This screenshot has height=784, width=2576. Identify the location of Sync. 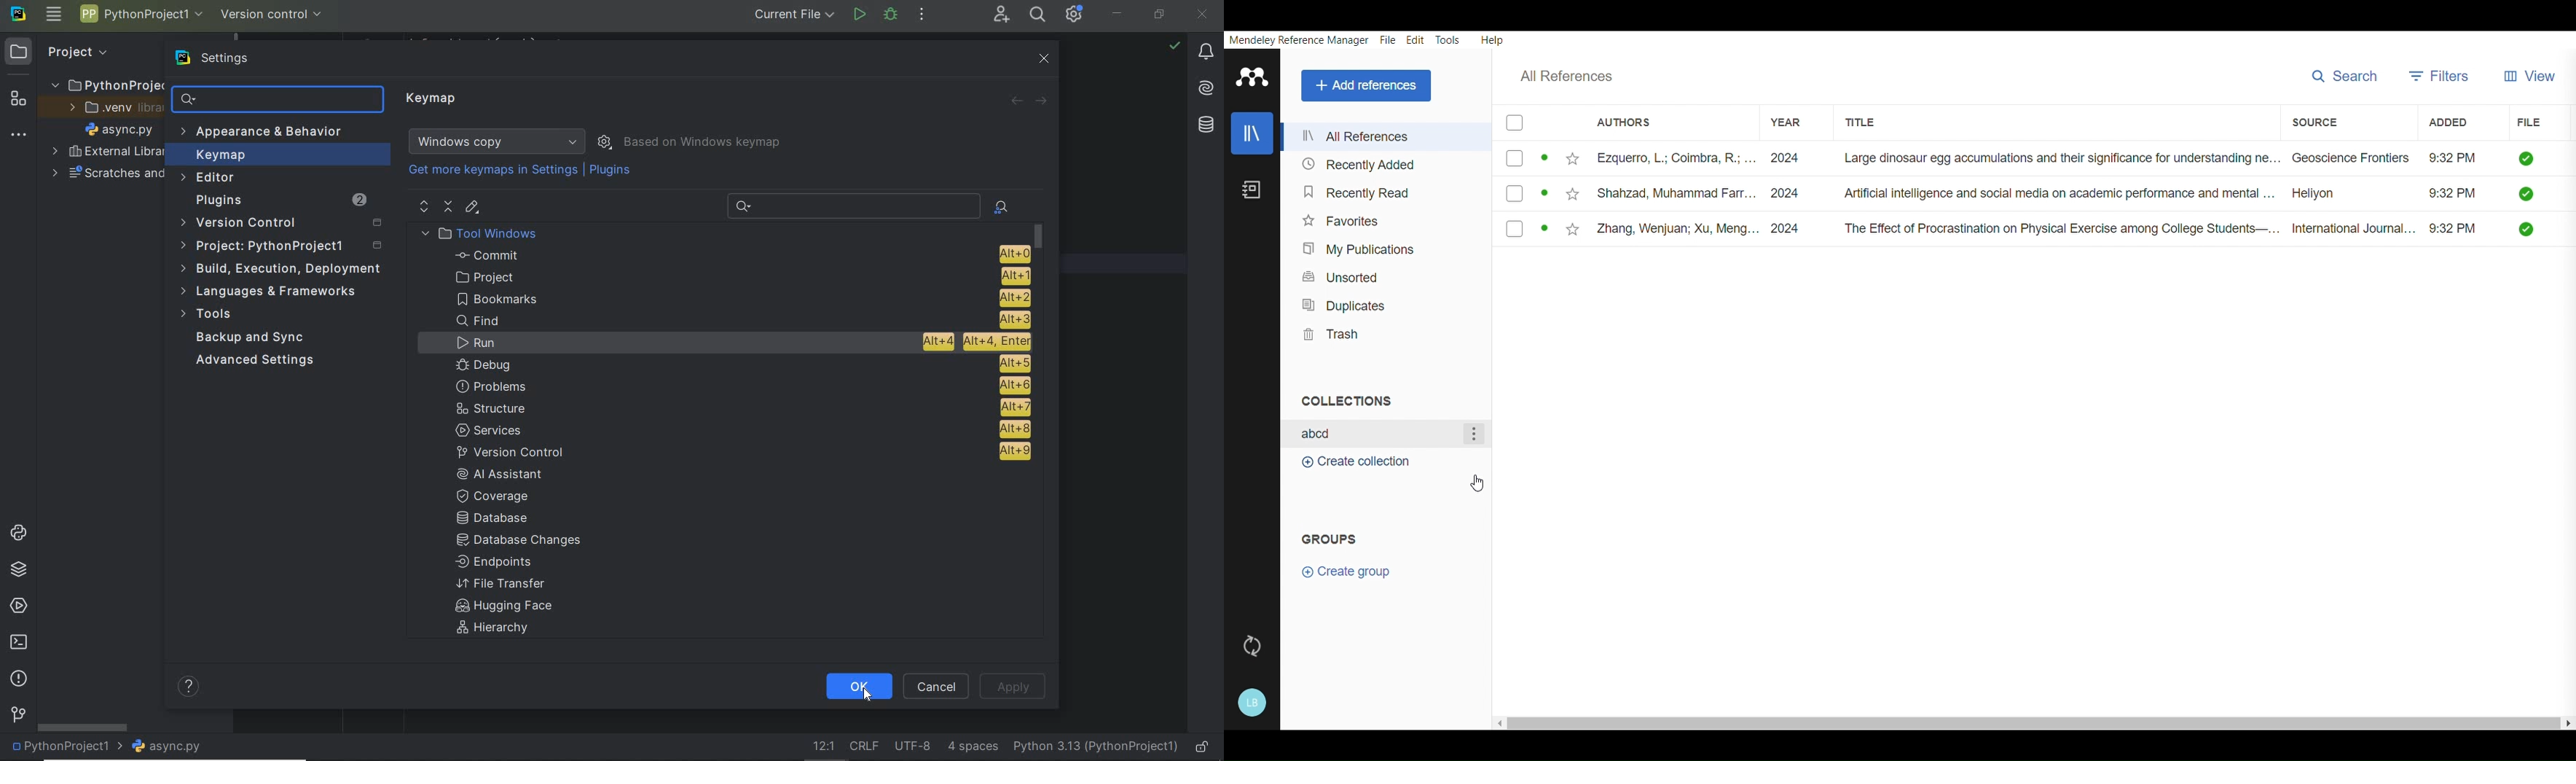
(1251, 648).